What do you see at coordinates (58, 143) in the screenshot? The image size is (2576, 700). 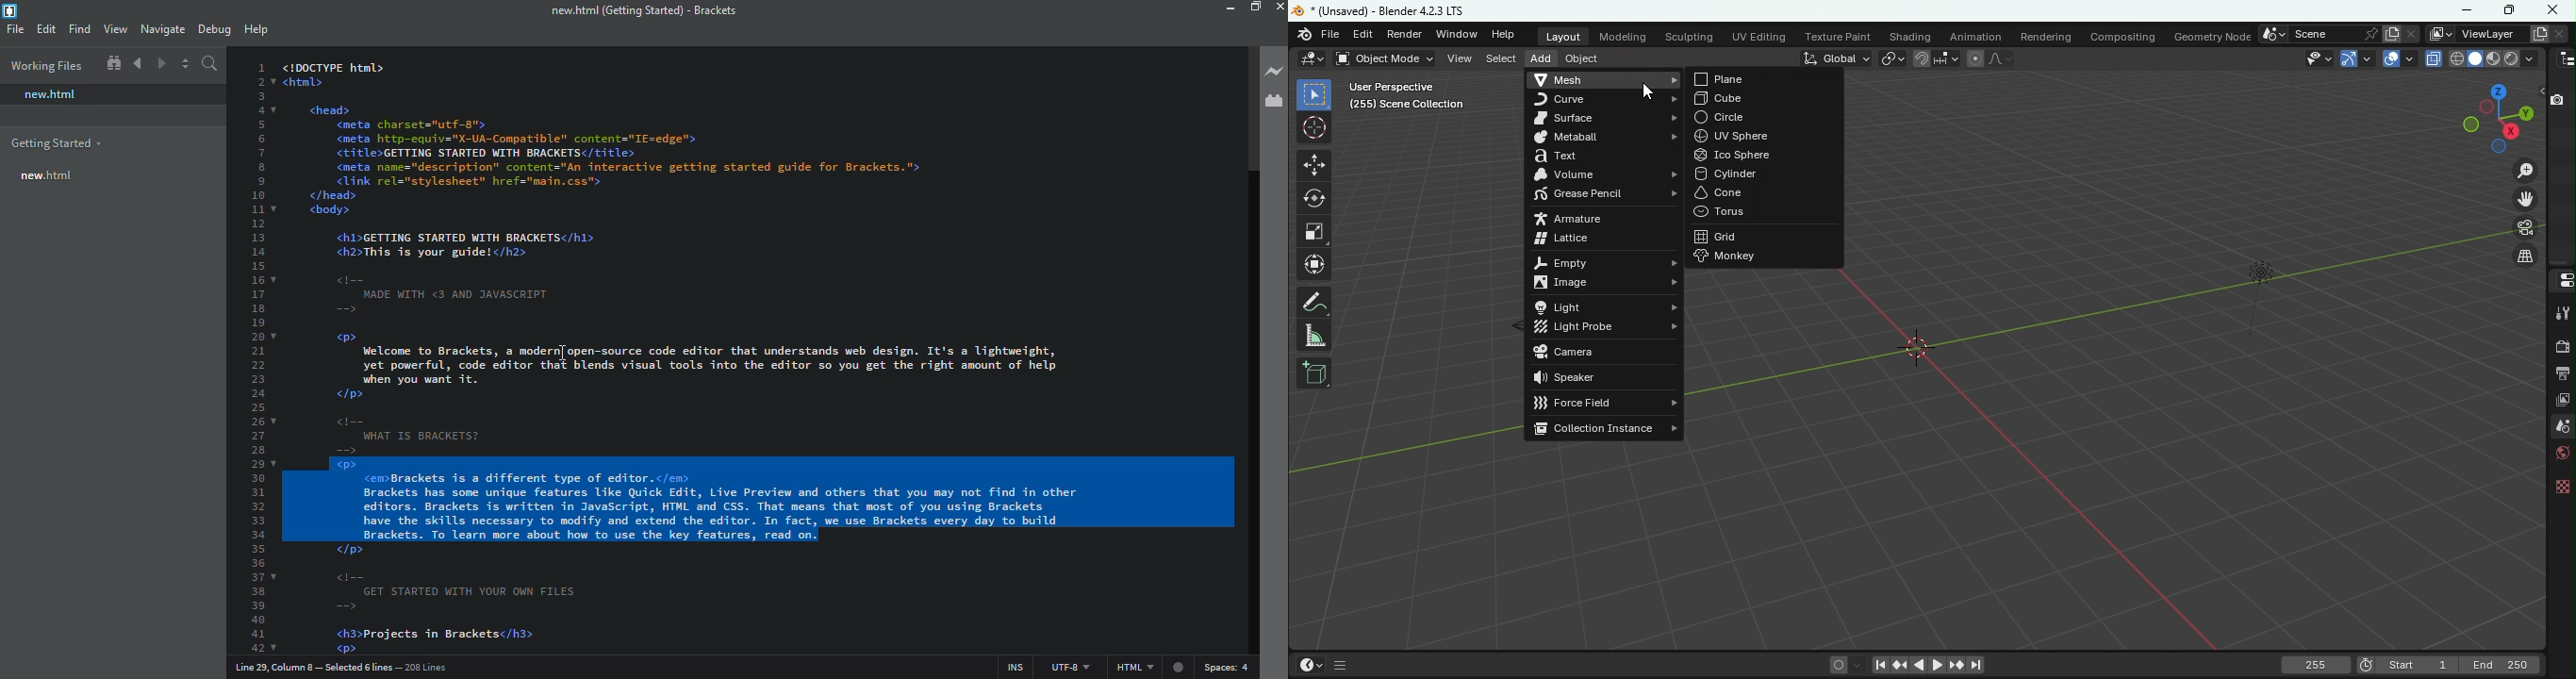 I see `getting started` at bounding box center [58, 143].